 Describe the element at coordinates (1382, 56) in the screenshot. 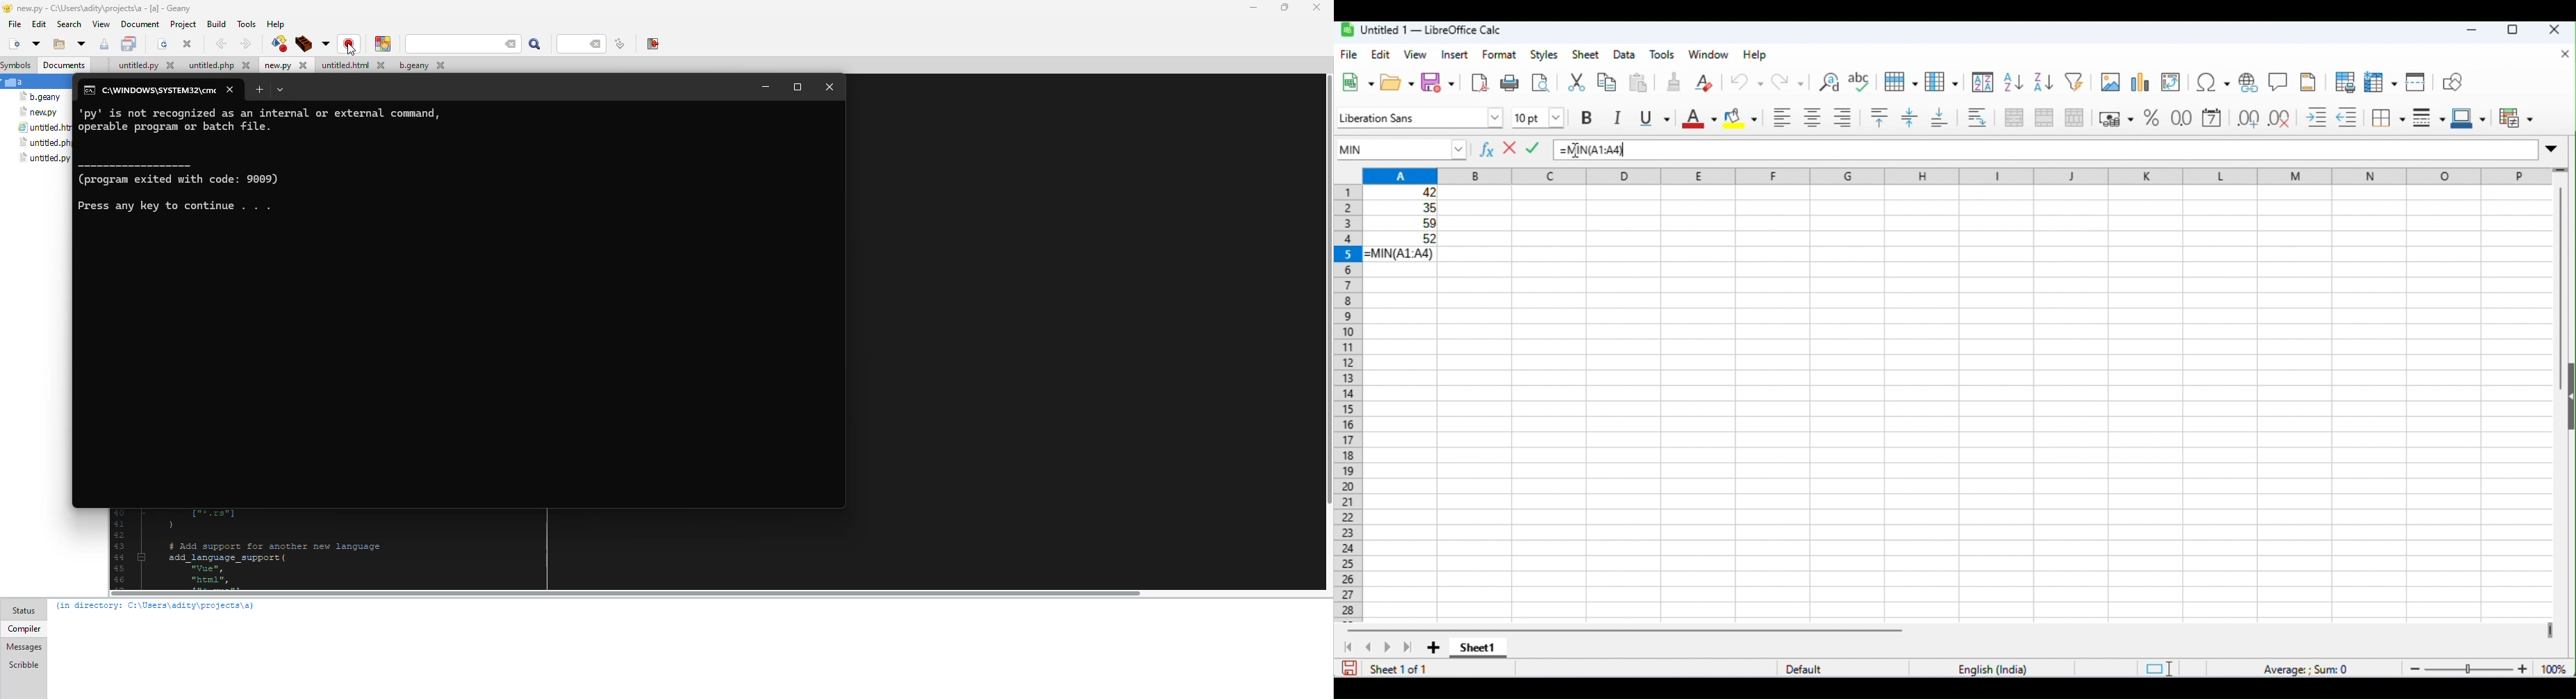

I see `edit` at that location.